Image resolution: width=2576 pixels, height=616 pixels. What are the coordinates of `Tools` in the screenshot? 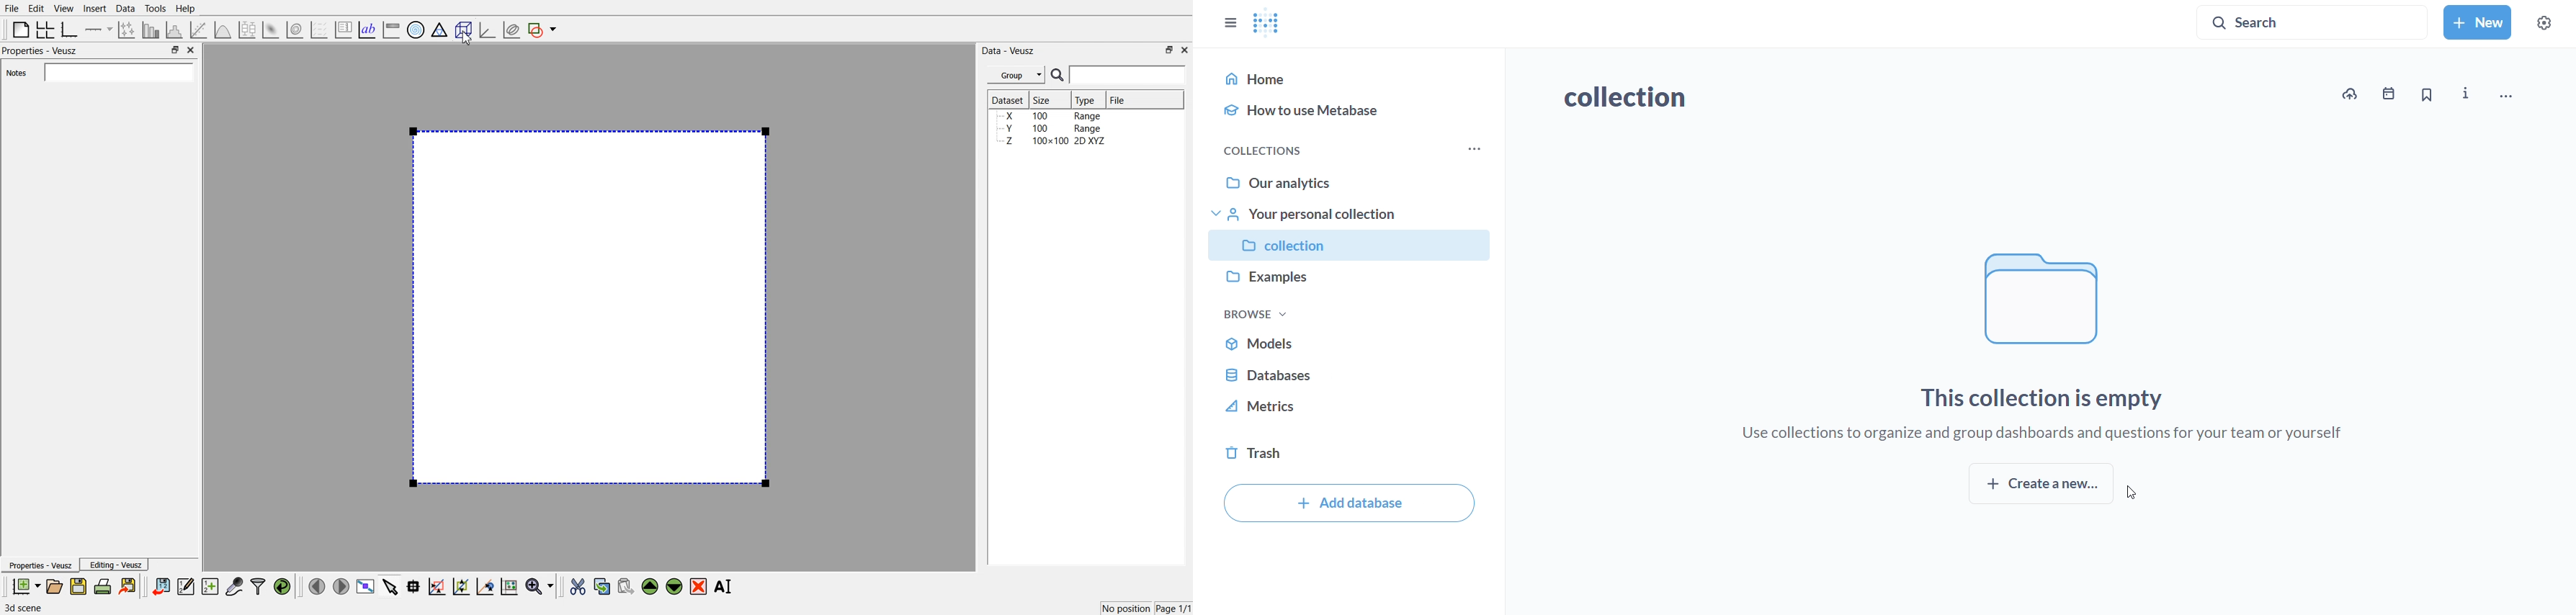 It's located at (156, 9).